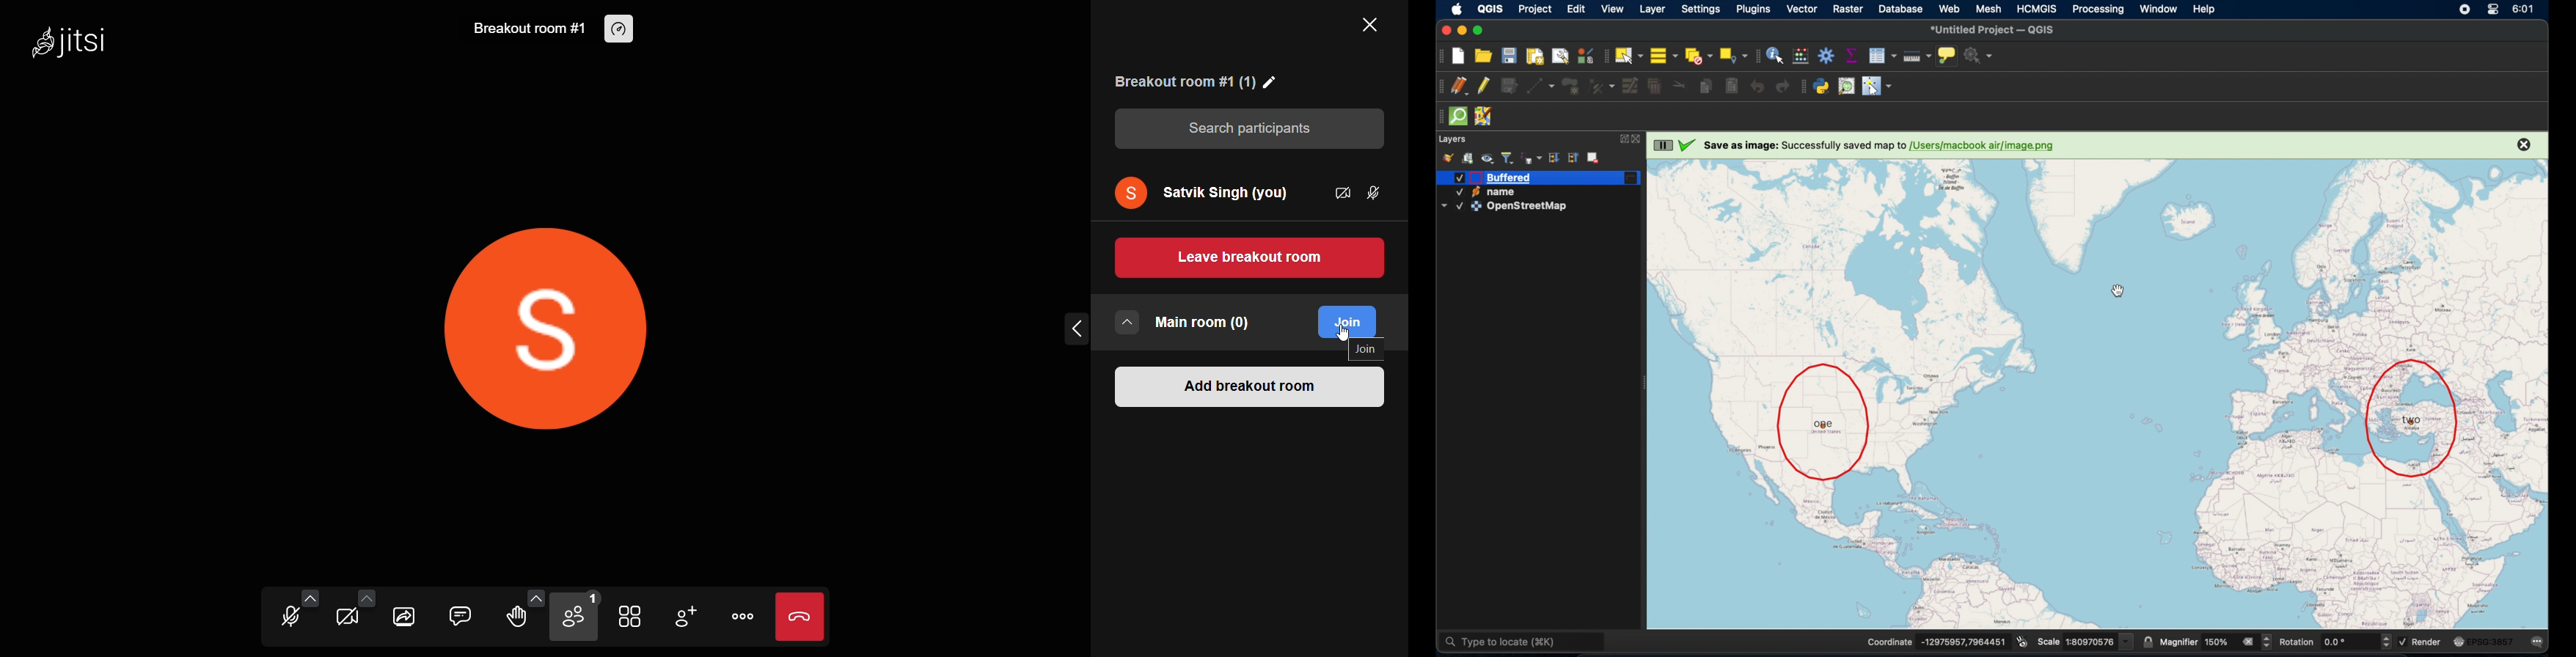 Image resolution: width=2576 pixels, height=672 pixels. I want to click on delete selected, so click(1656, 85).